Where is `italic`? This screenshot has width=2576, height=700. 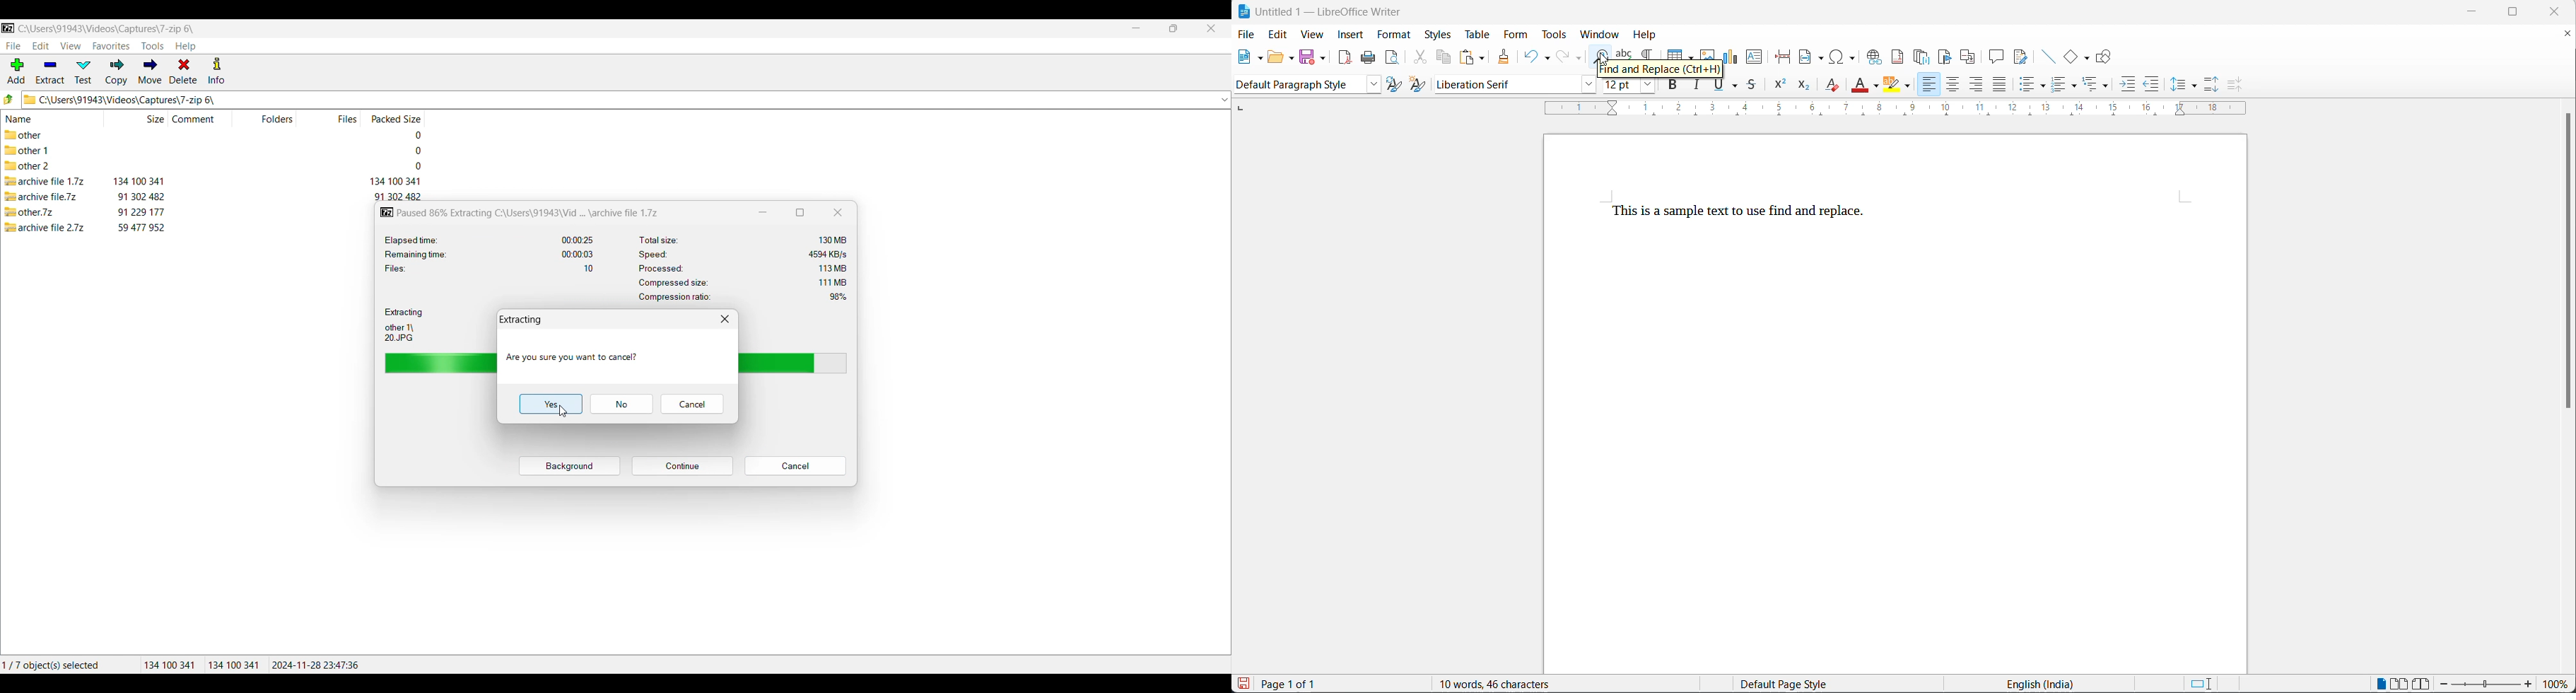 italic is located at coordinates (1699, 87).